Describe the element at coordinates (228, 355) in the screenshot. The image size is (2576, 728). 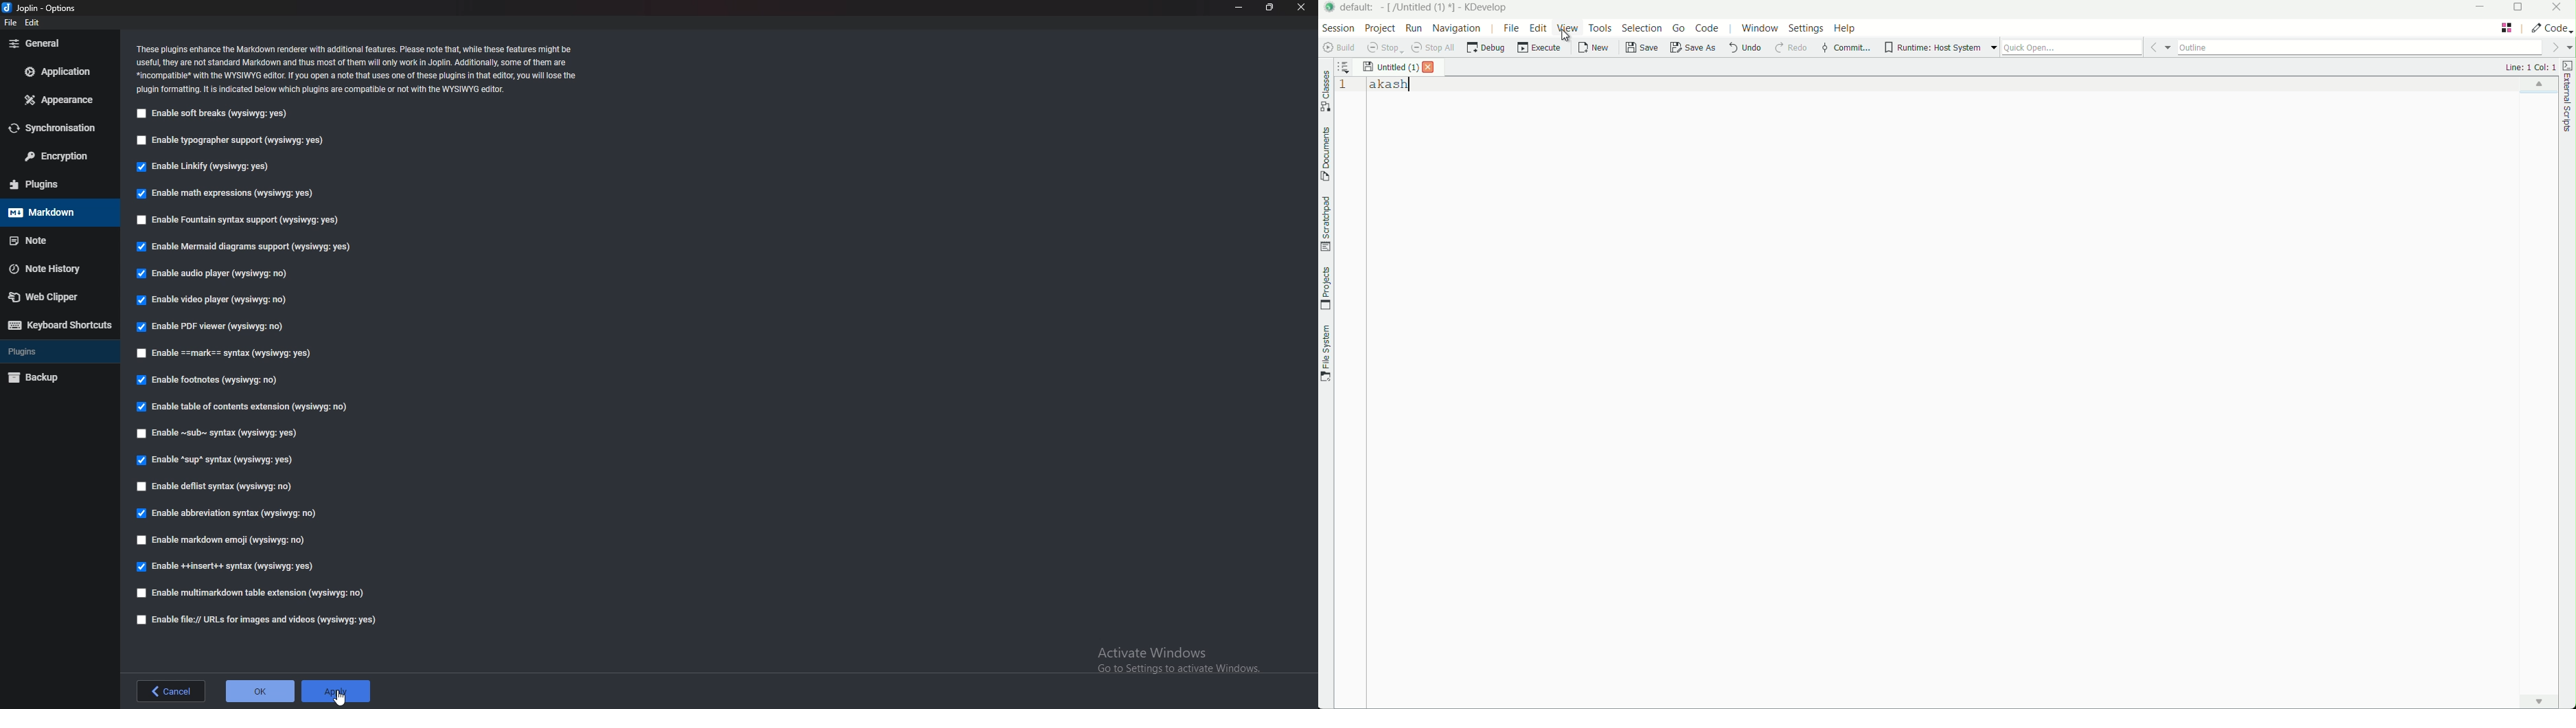
I see `Enable Mark Syntax` at that location.